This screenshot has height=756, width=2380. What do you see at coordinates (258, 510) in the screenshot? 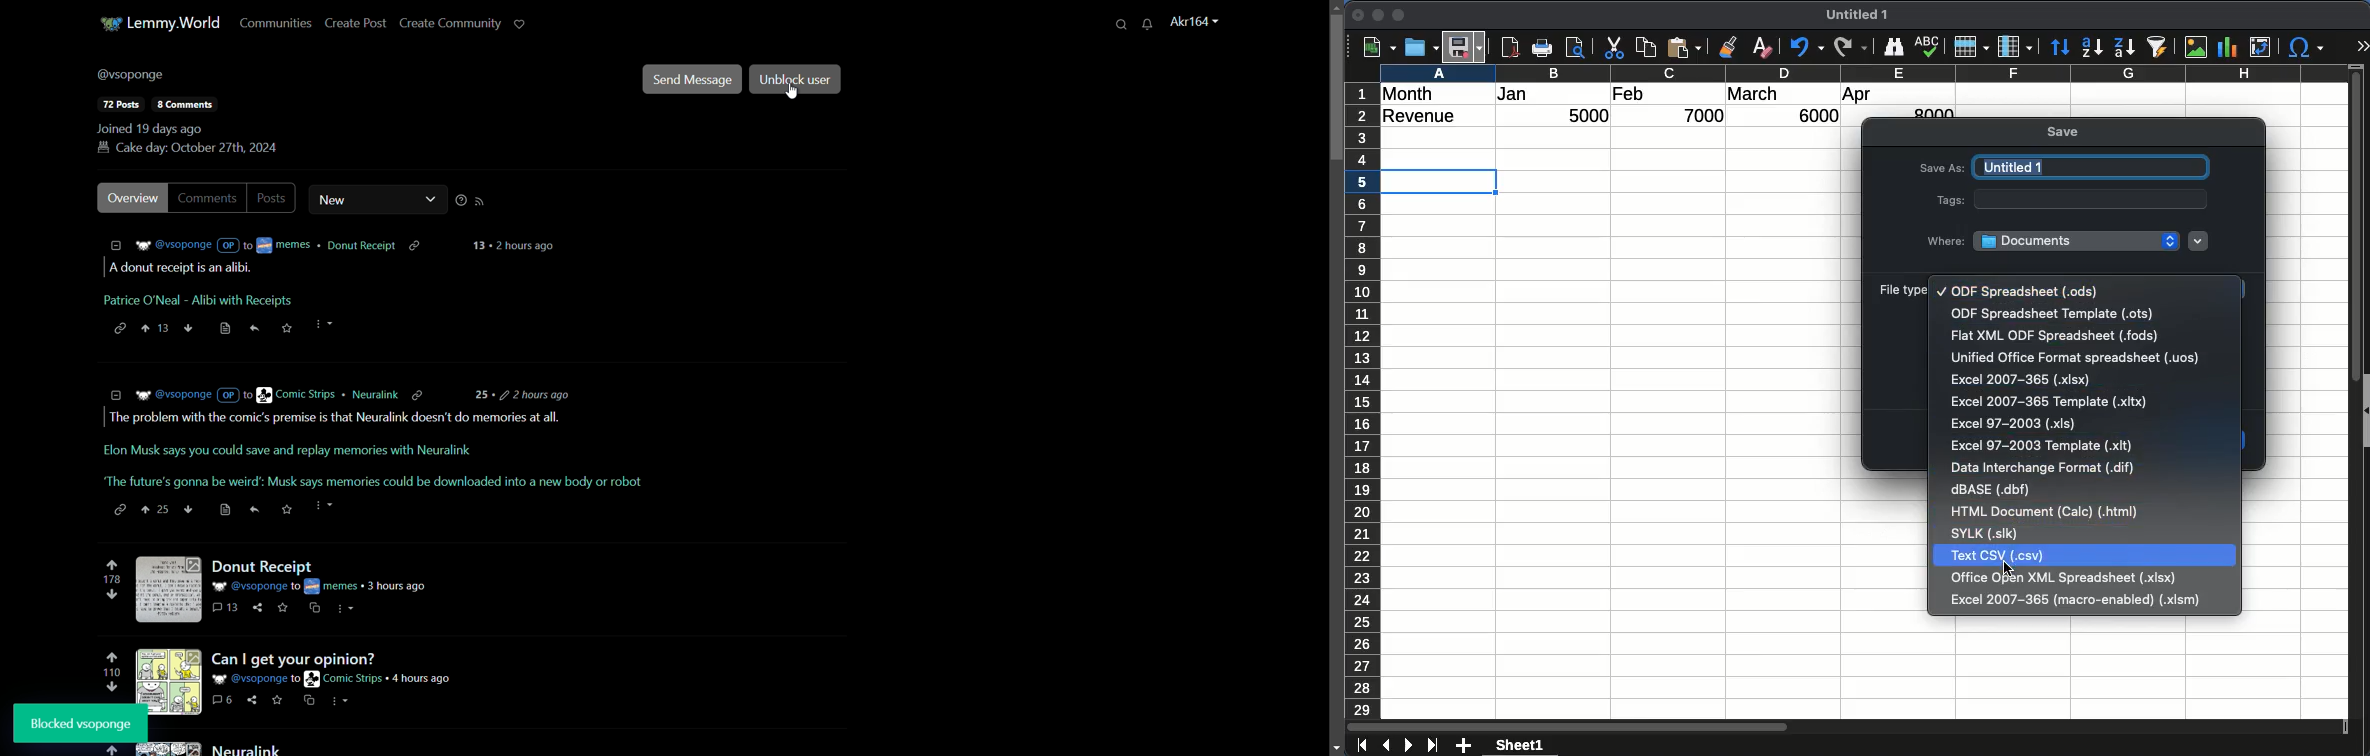
I see `share` at bounding box center [258, 510].